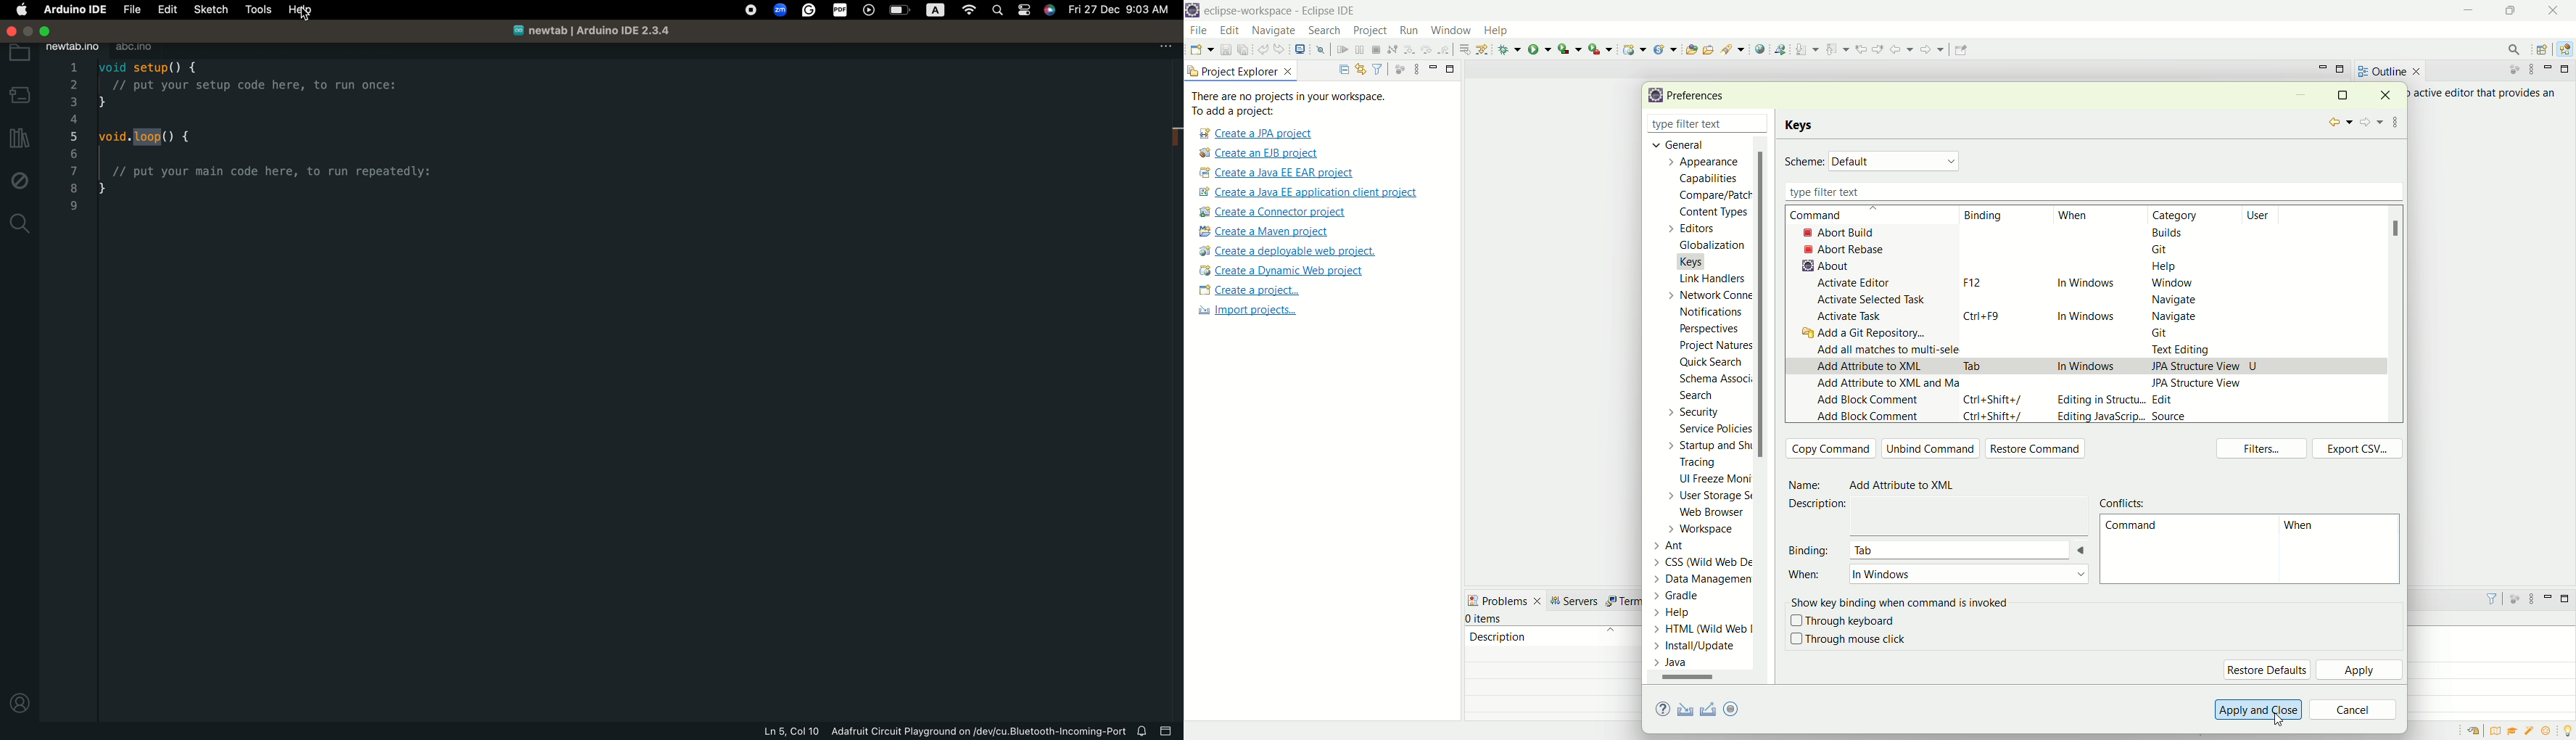 This screenshot has width=2576, height=756. Describe the element at coordinates (304, 12) in the screenshot. I see `help` at that location.